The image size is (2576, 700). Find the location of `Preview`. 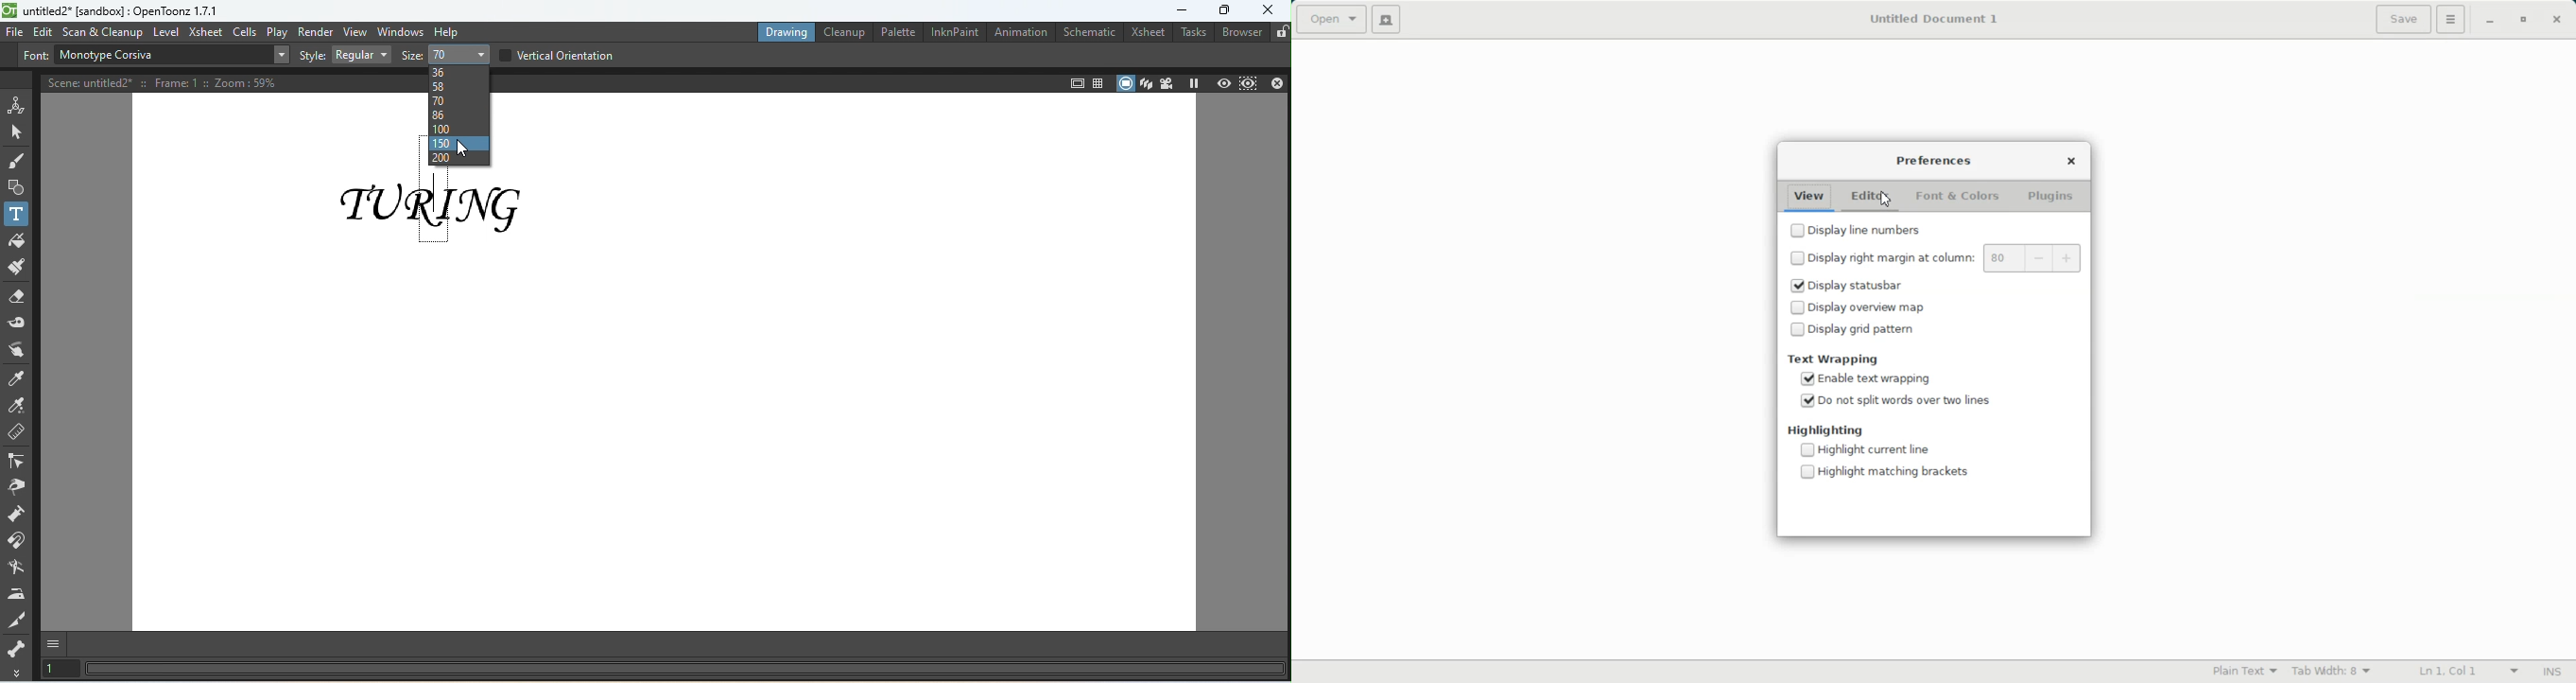

Preview is located at coordinates (1222, 82).